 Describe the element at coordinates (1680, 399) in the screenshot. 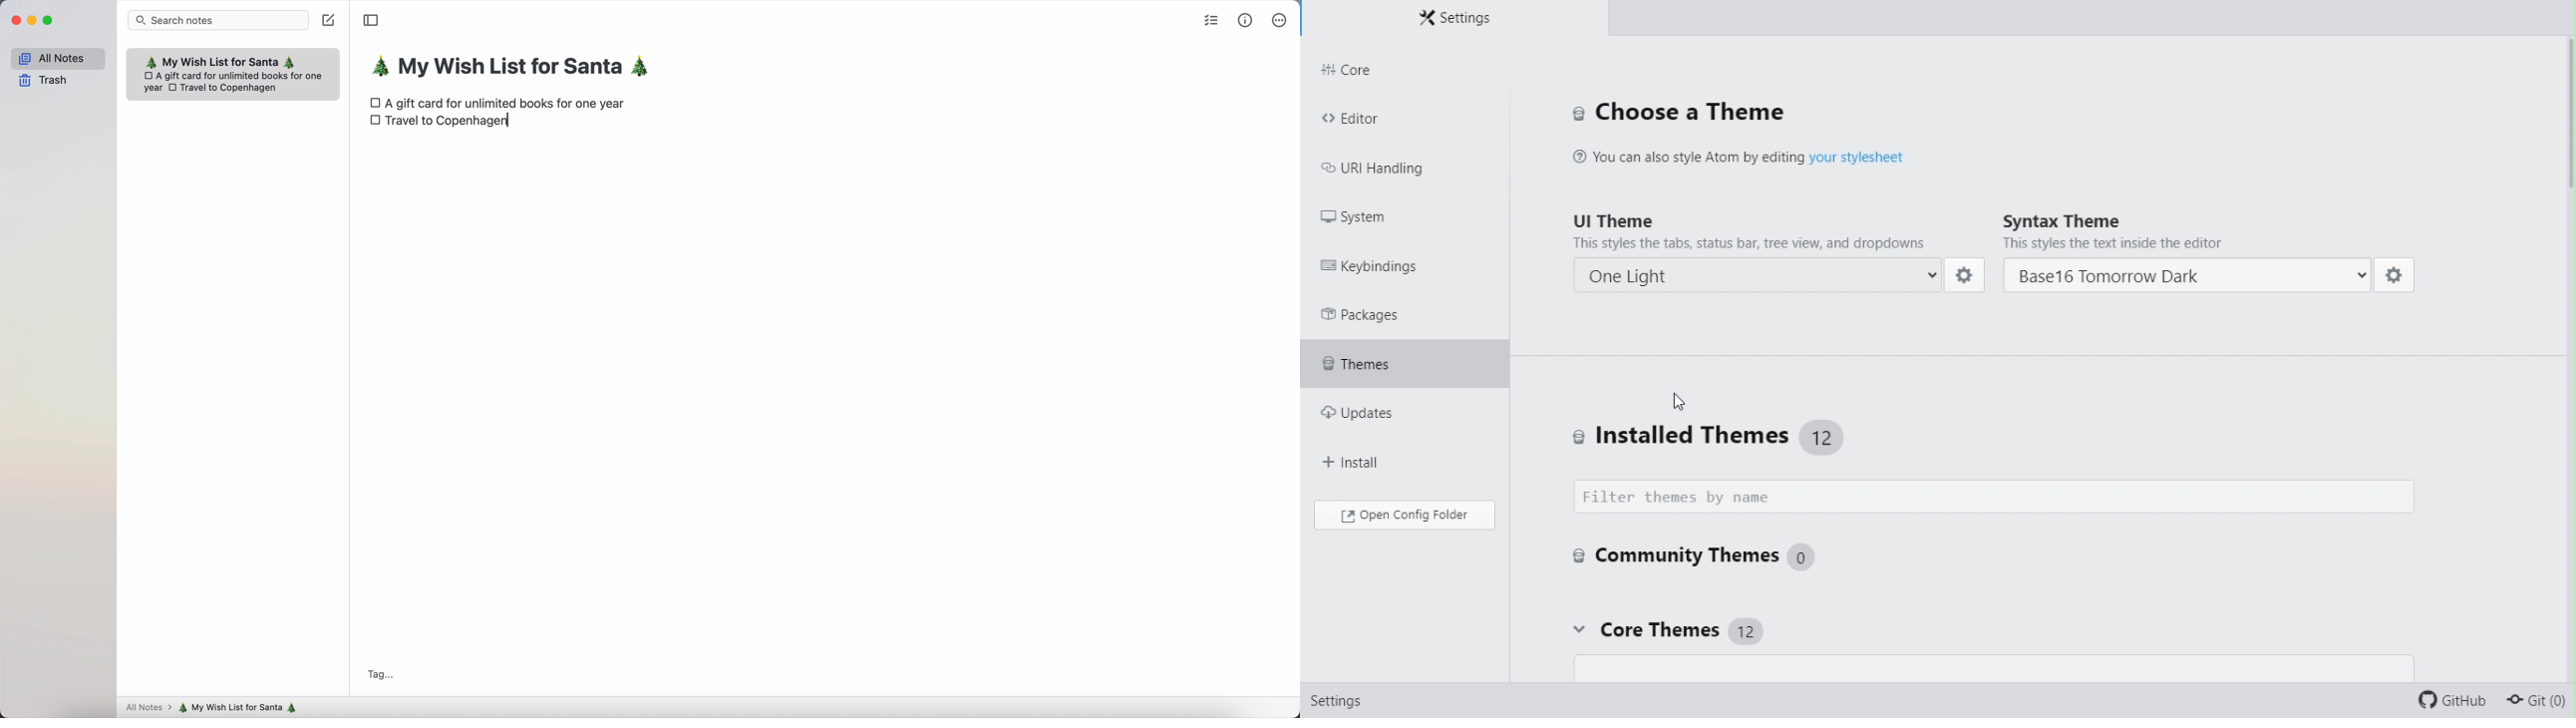

I see `cursor` at that location.